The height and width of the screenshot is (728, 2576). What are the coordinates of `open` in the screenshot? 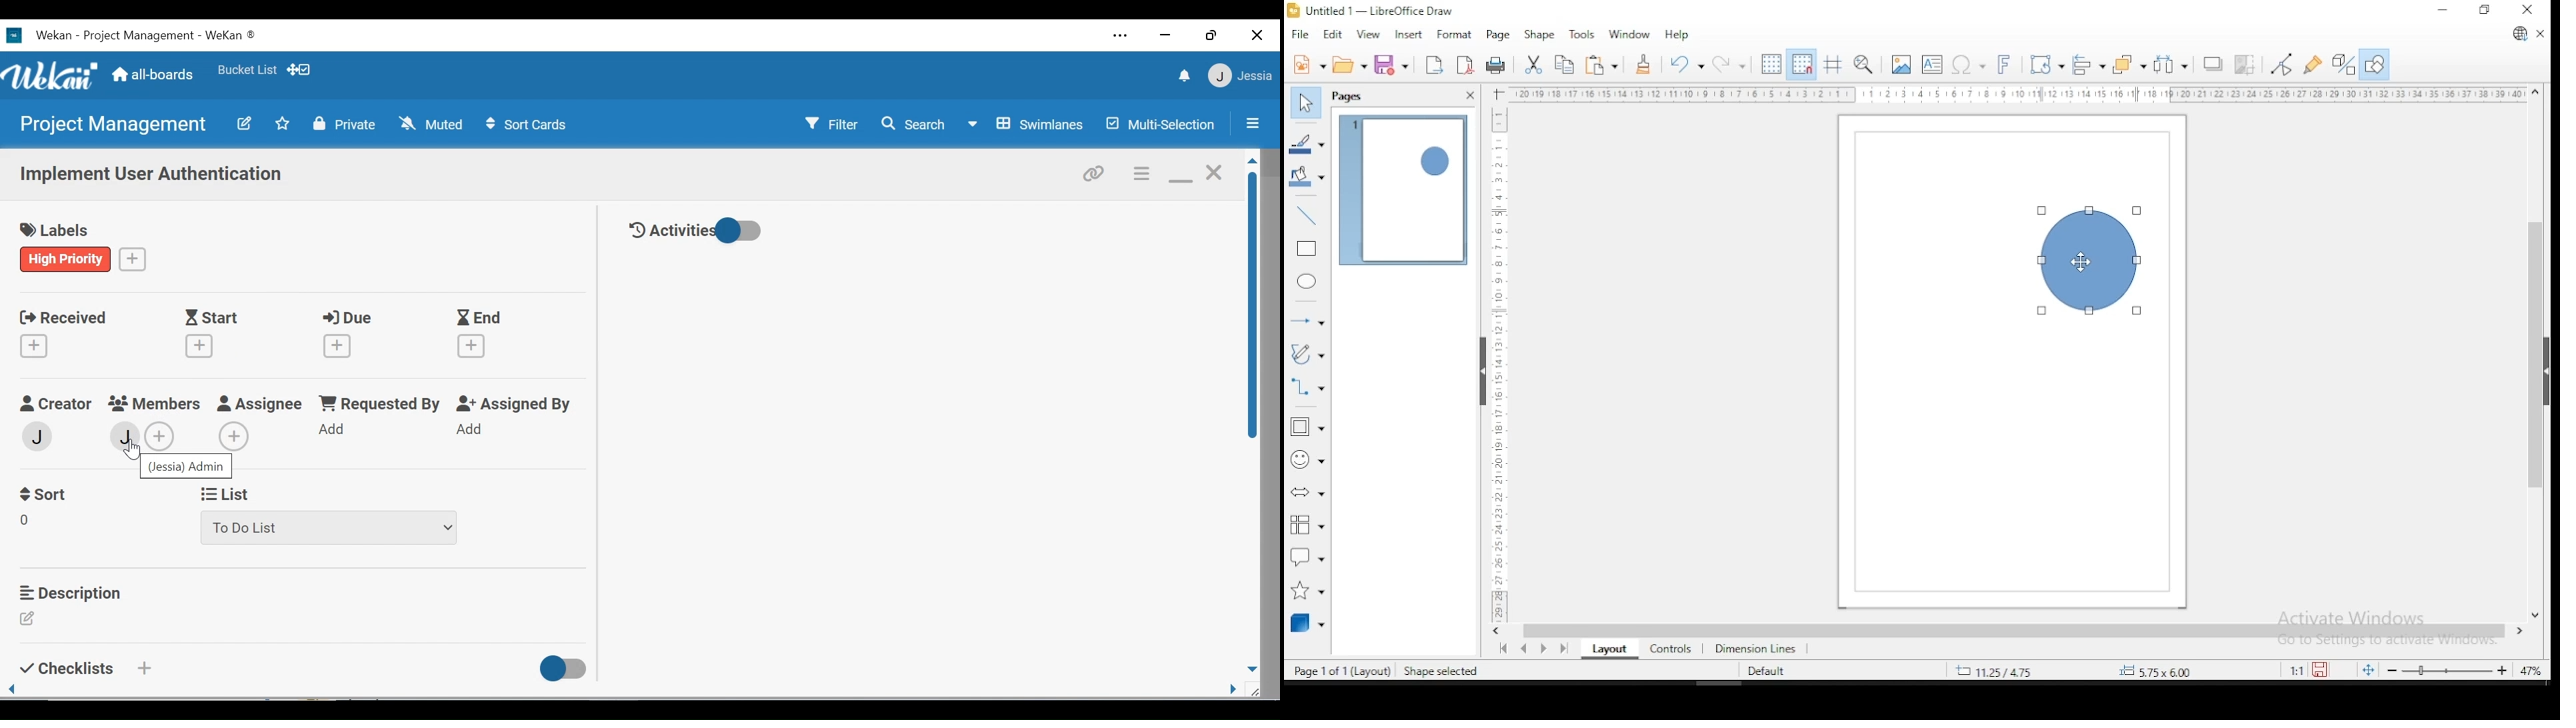 It's located at (1350, 64).